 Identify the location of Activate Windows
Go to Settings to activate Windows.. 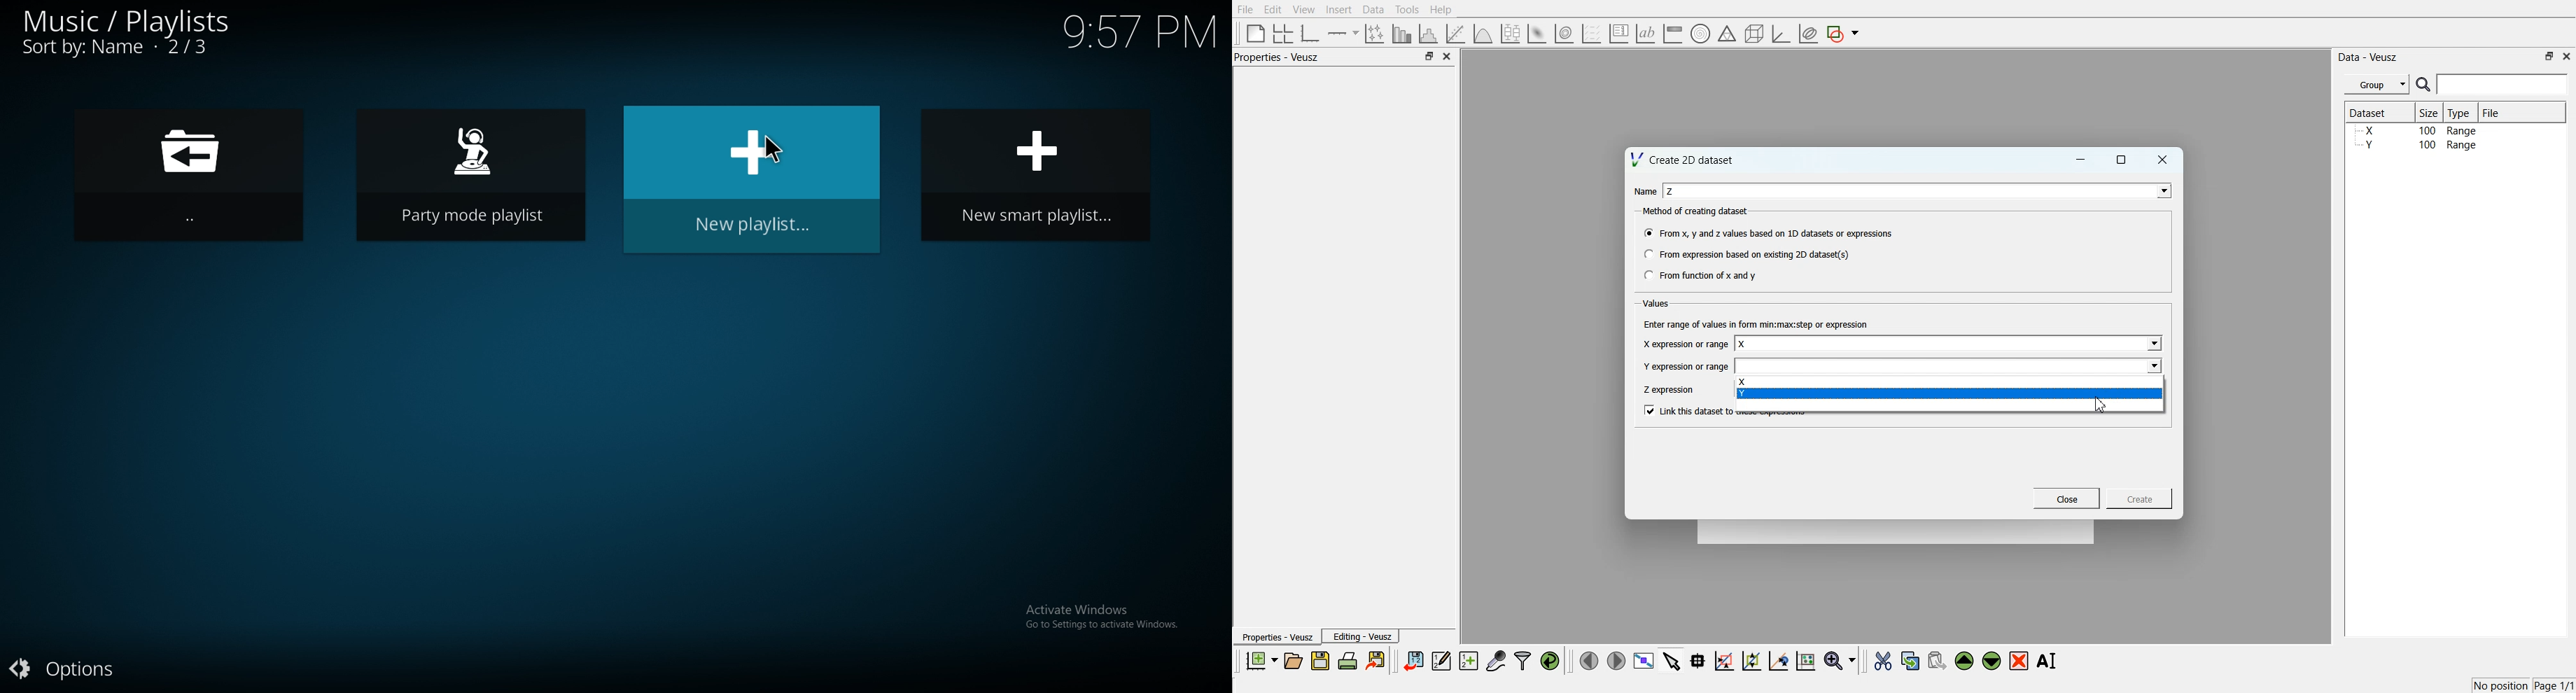
(1105, 616).